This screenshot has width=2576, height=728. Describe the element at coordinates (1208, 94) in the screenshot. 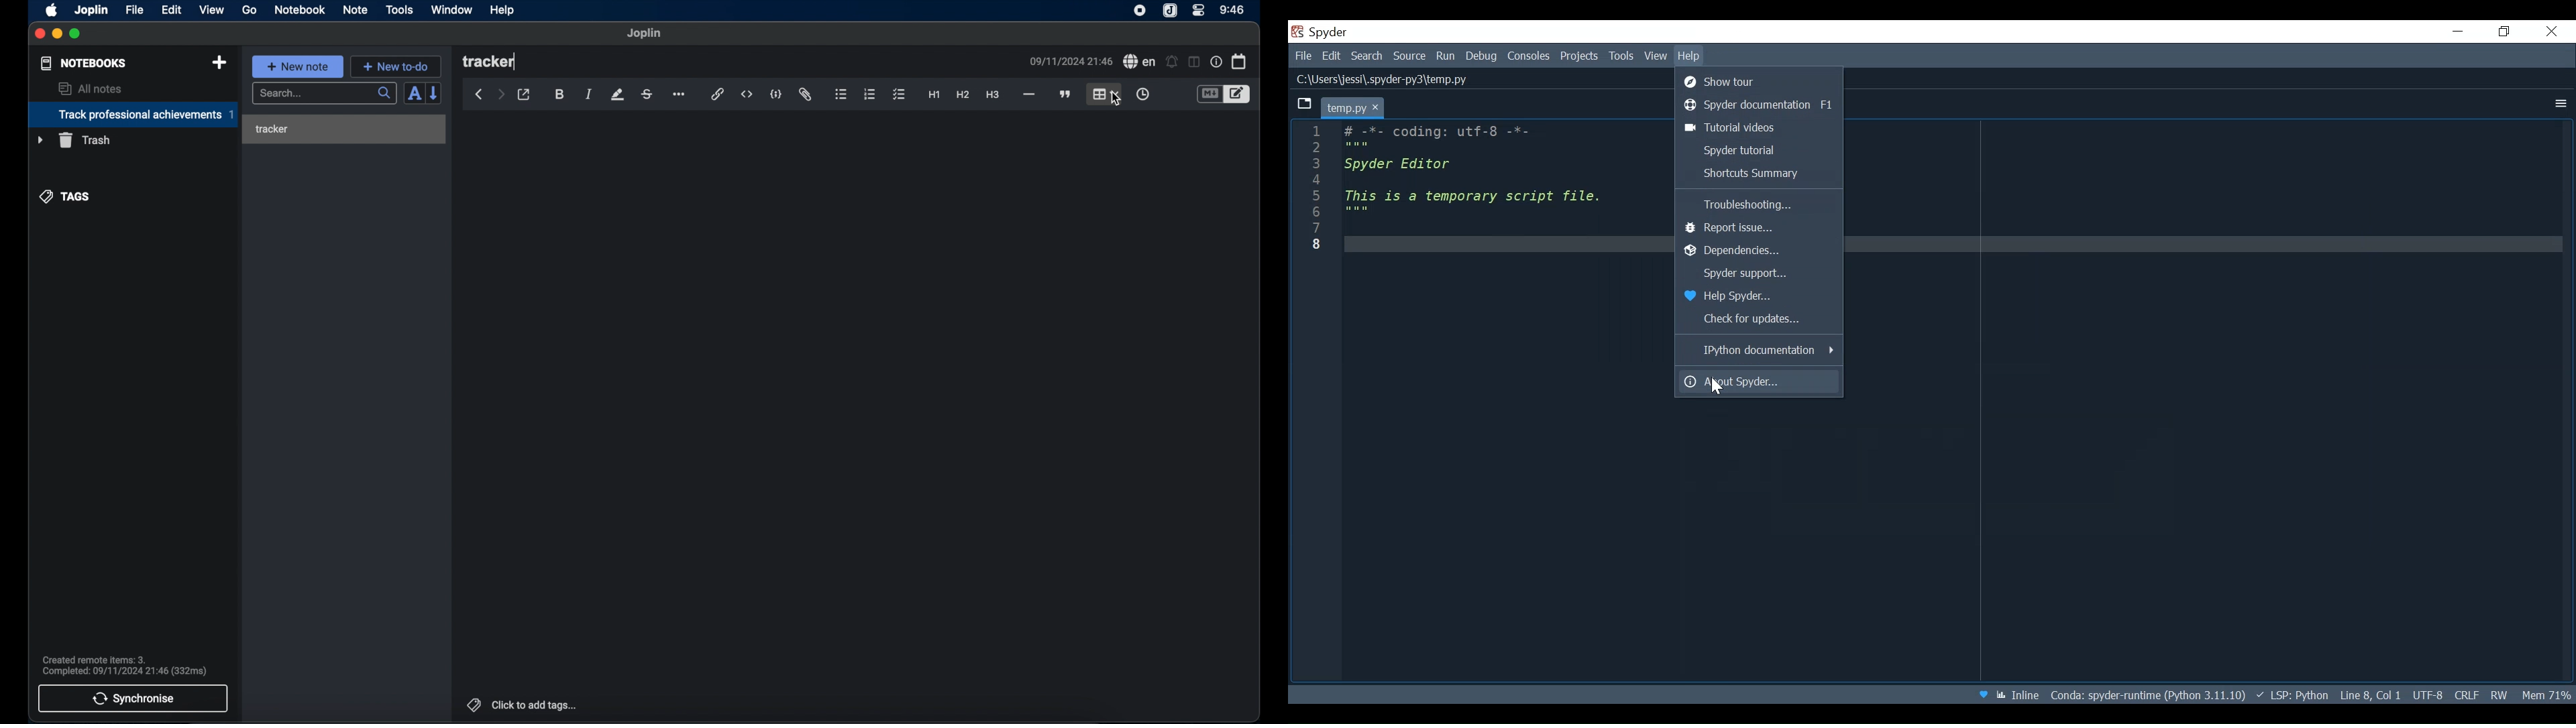

I see `toggle editor` at that location.